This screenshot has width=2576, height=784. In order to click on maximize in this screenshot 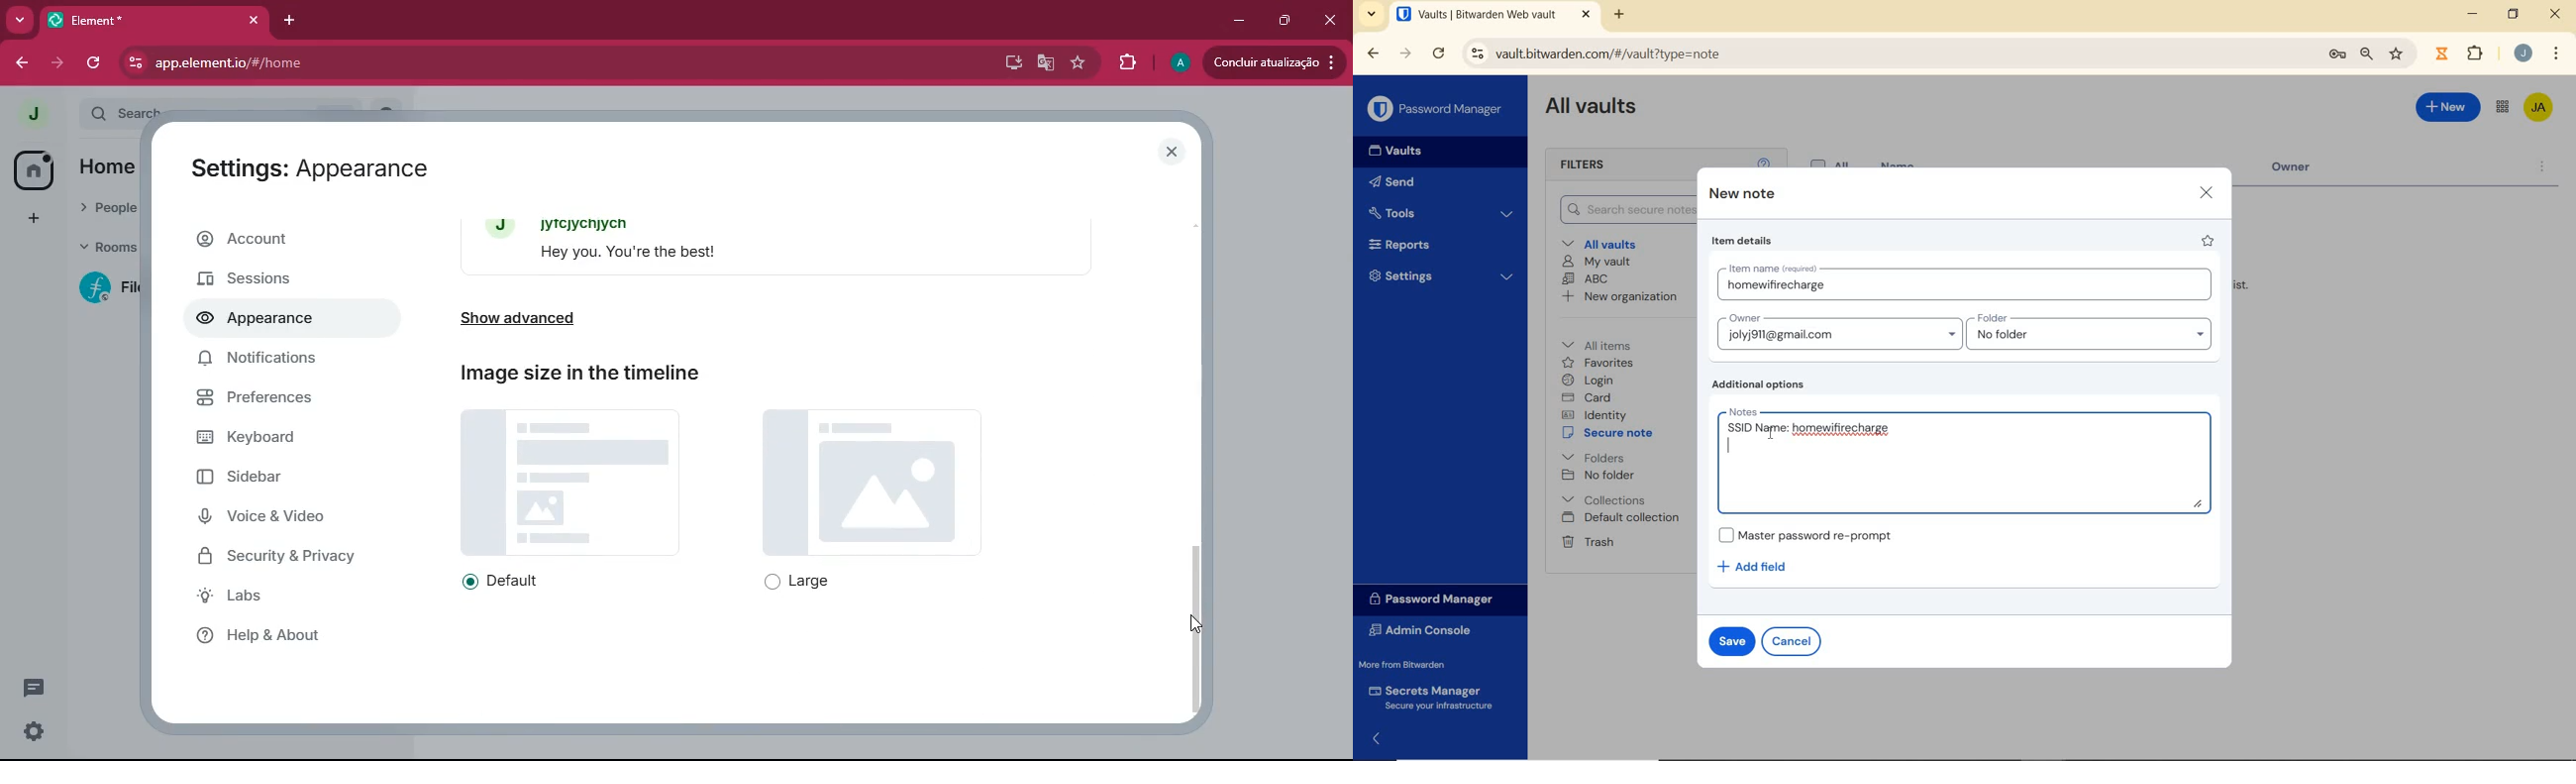, I will do `click(1286, 20)`.